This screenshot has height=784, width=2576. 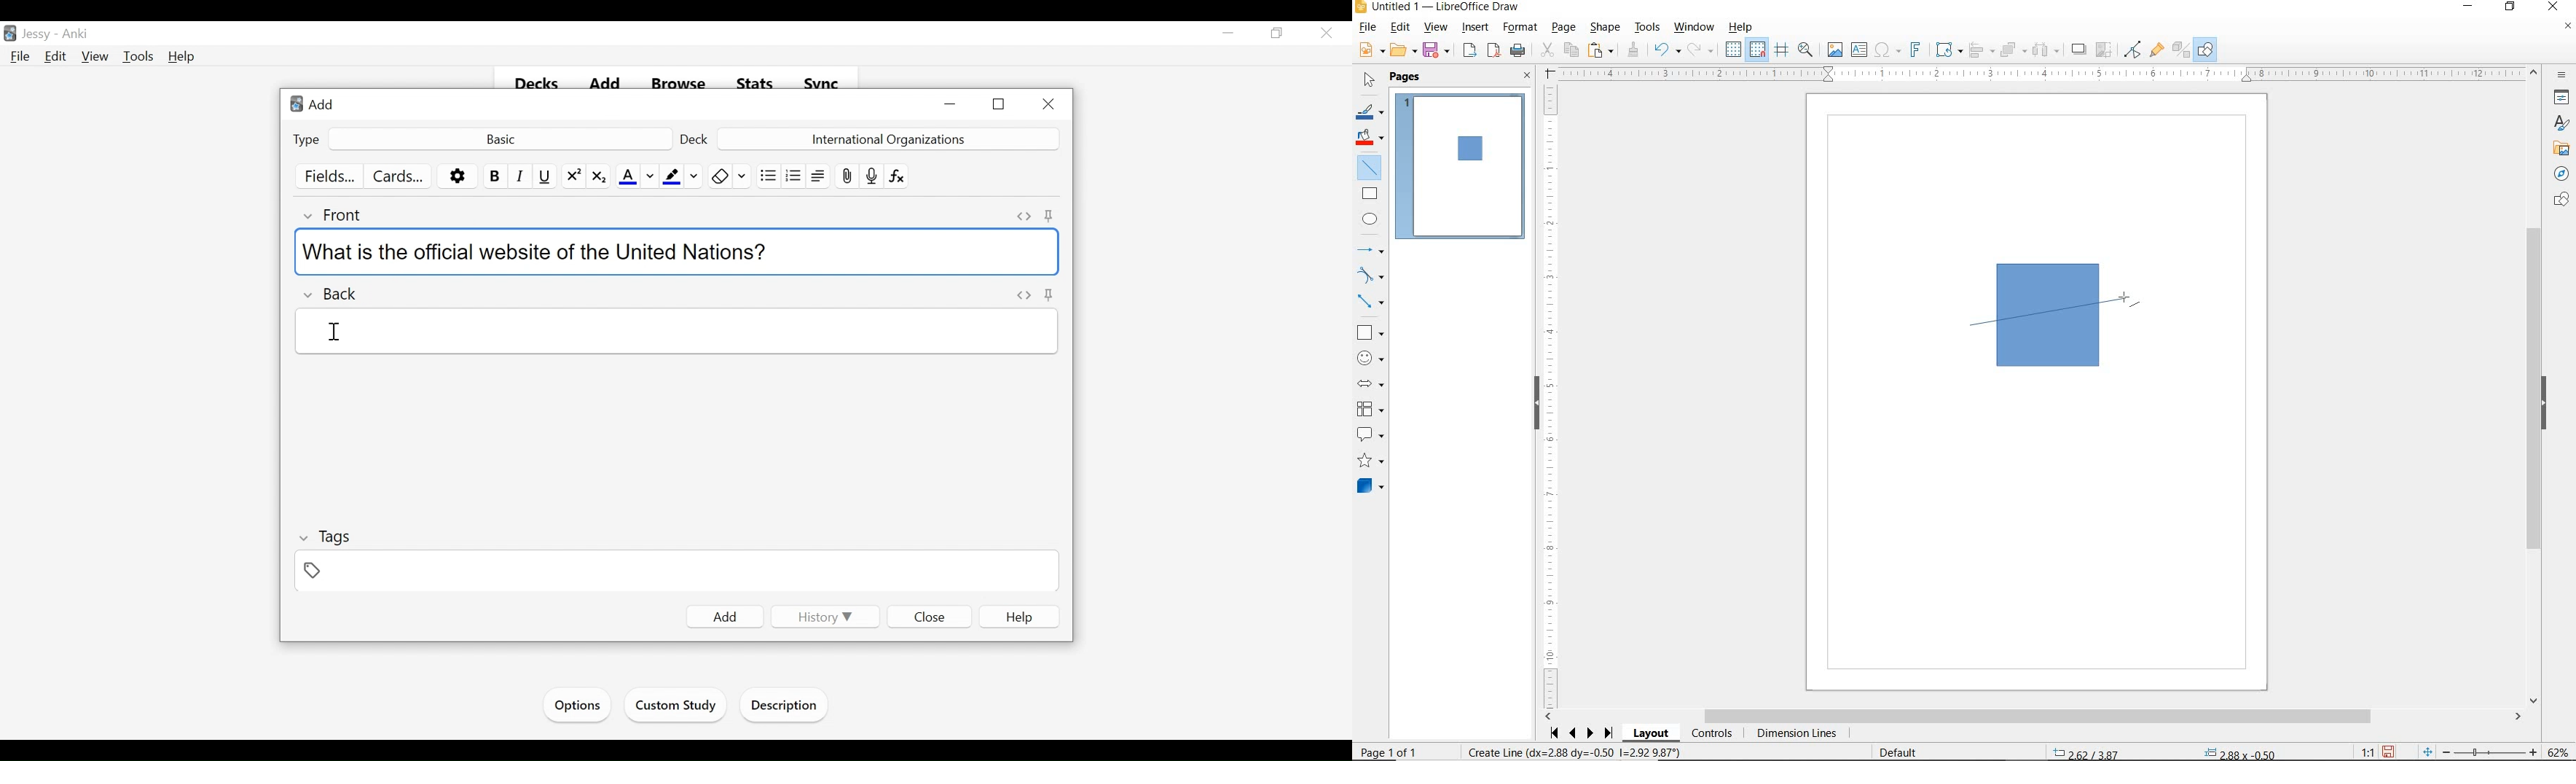 What do you see at coordinates (1744, 27) in the screenshot?
I see `HELP` at bounding box center [1744, 27].